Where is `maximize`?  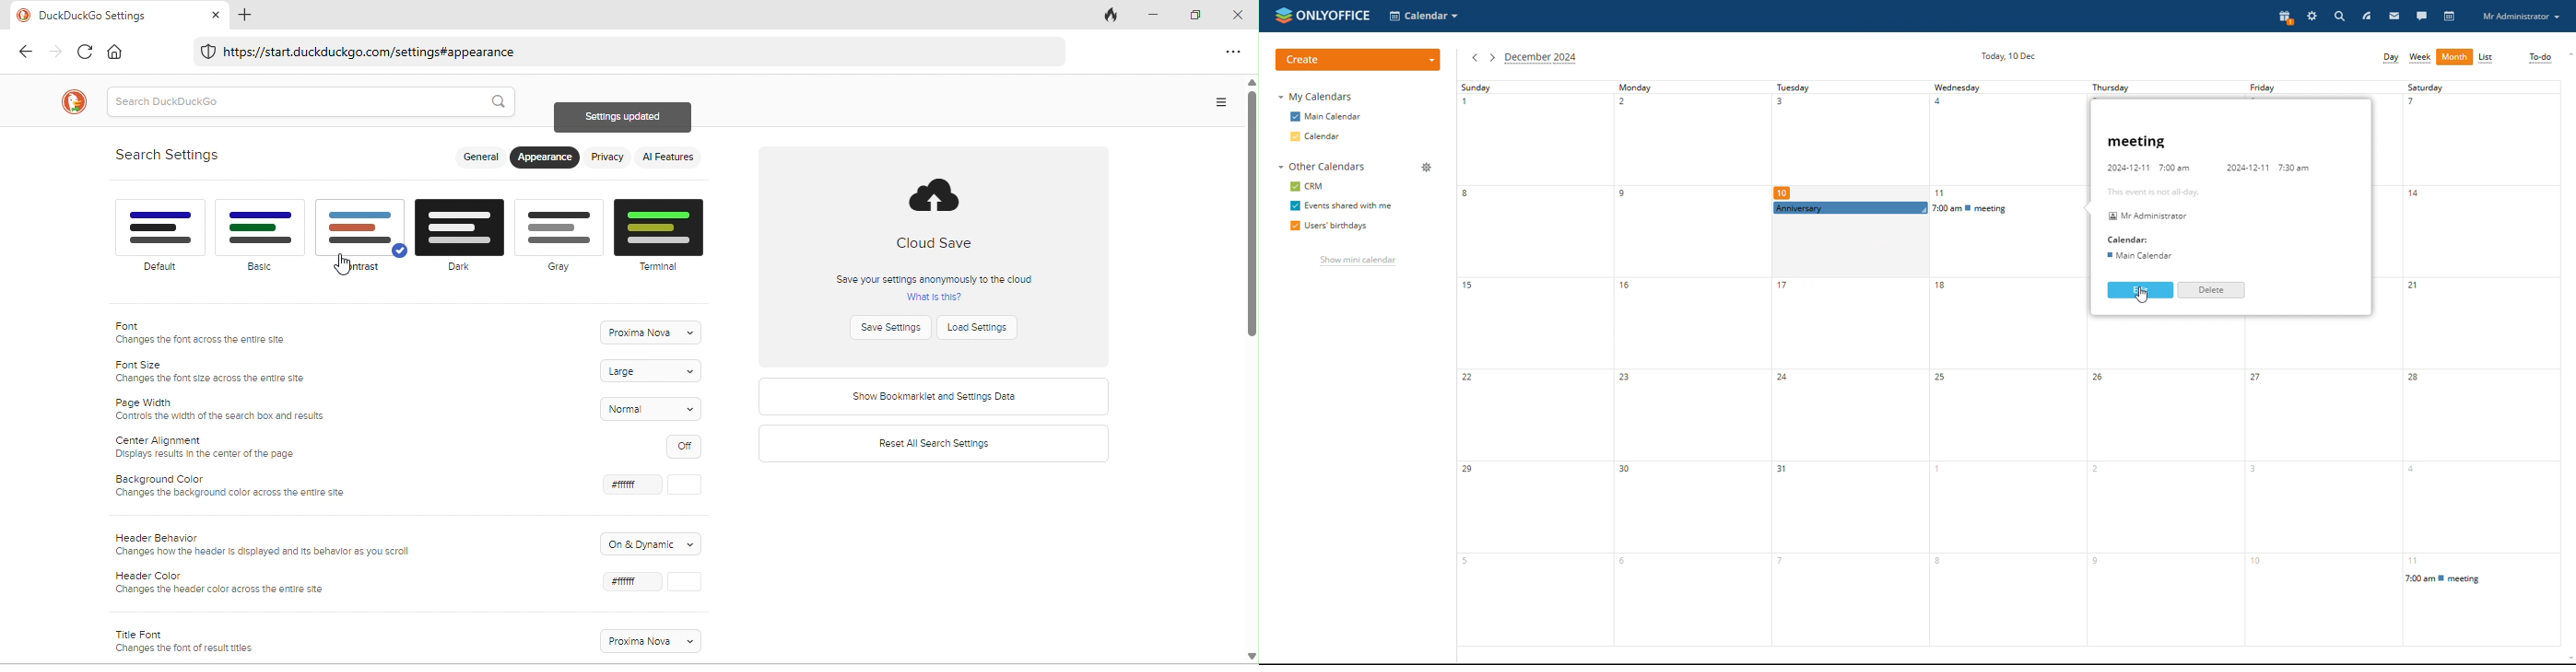 maximize is located at coordinates (1200, 16).